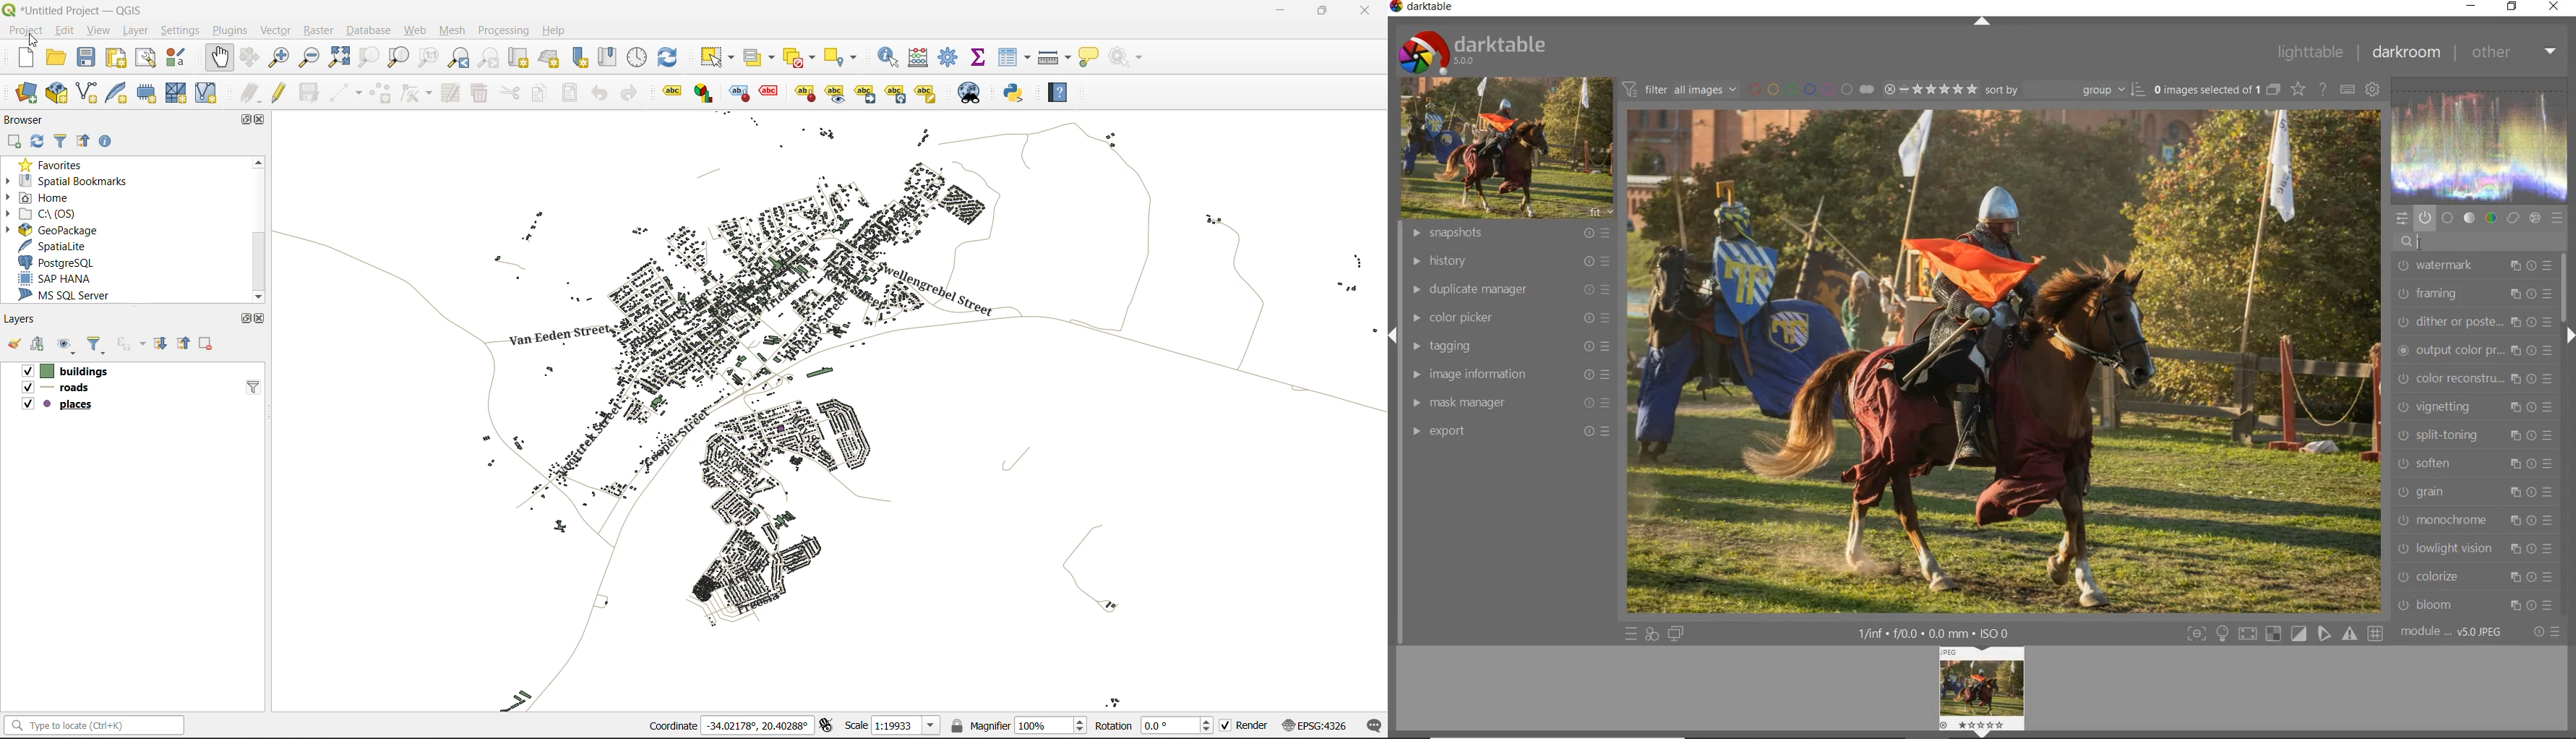 This screenshot has width=2576, height=756. What do you see at coordinates (251, 93) in the screenshot?
I see `edits` at bounding box center [251, 93].